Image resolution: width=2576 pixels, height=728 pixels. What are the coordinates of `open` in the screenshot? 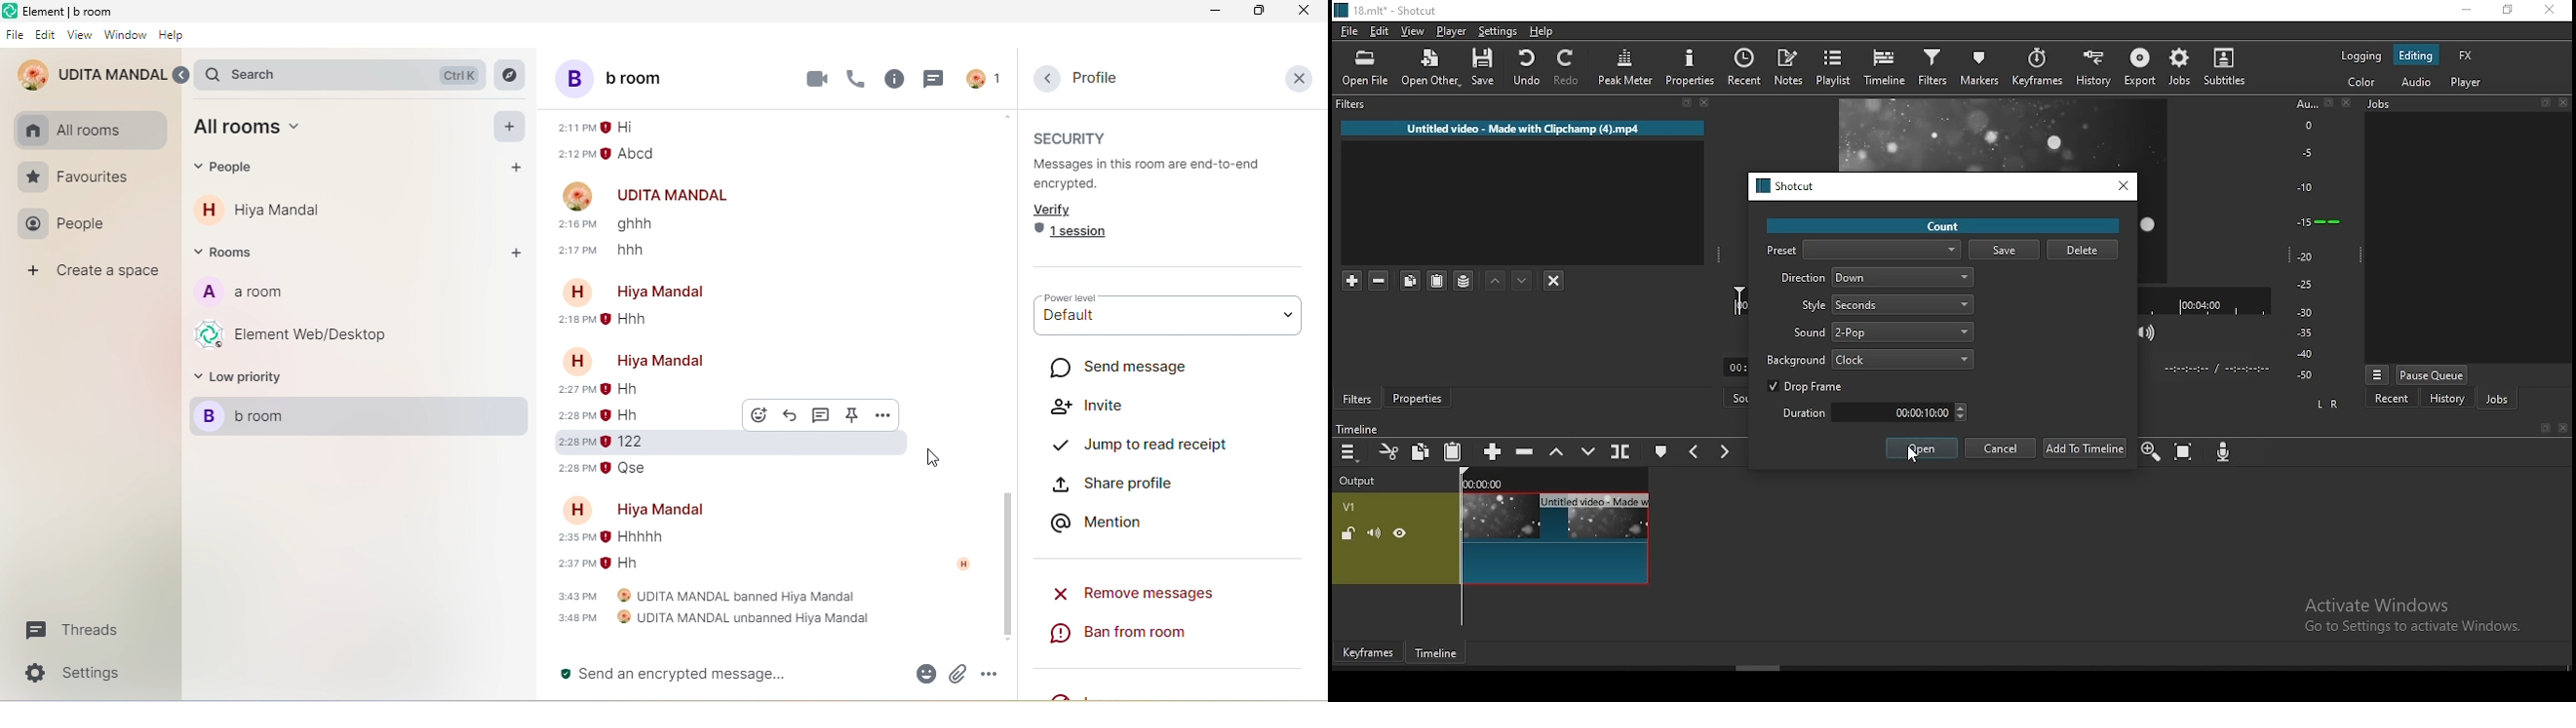 It's located at (1922, 448).